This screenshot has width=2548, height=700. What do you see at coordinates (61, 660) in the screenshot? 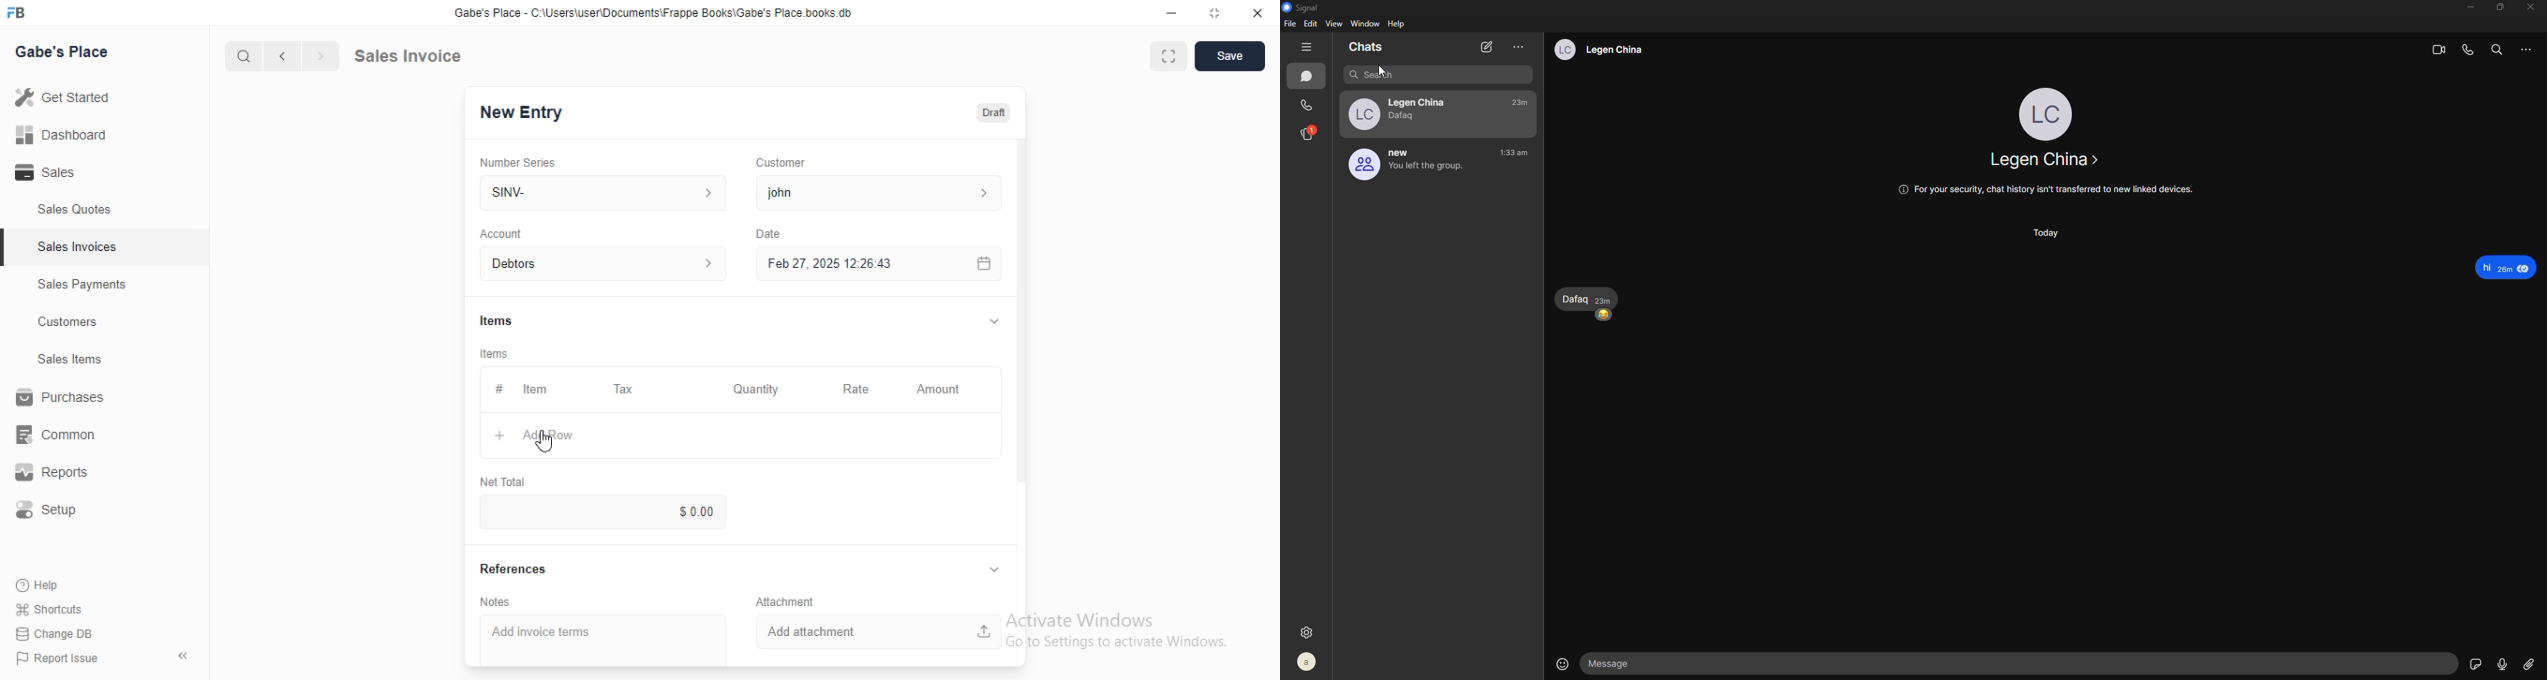
I see `Report Issue` at bounding box center [61, 660].